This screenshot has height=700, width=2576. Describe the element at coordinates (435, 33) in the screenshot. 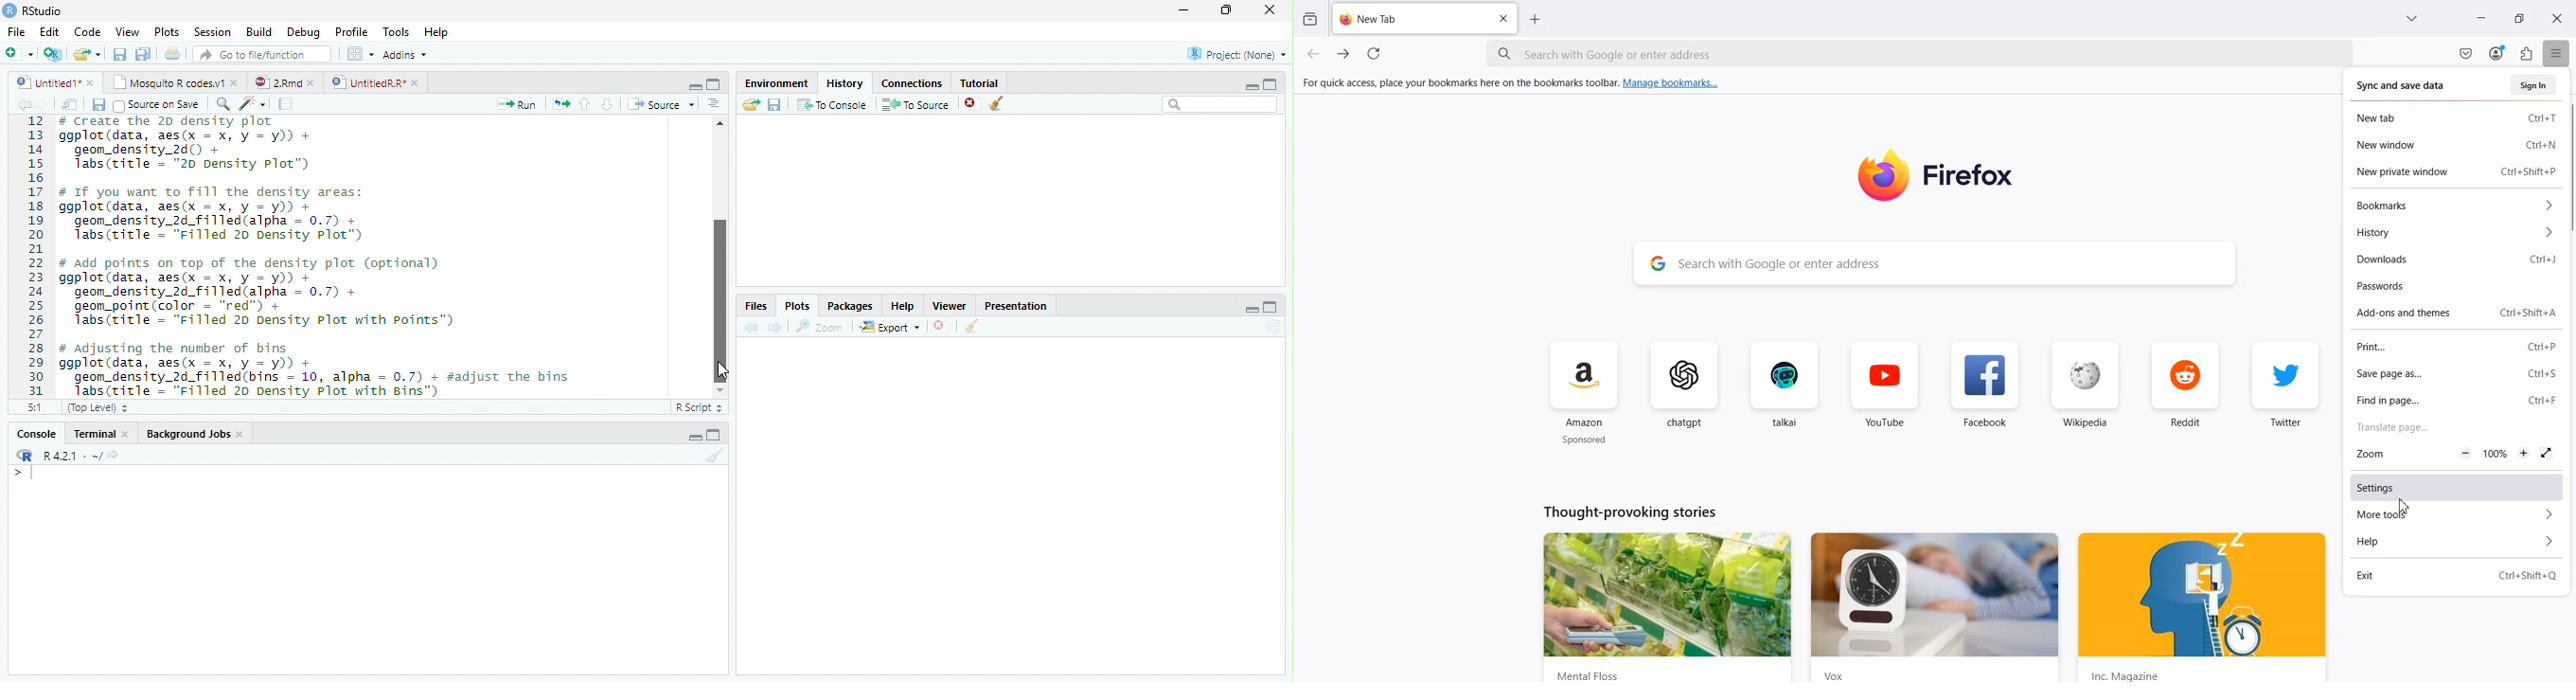

I see `Help` at that location.